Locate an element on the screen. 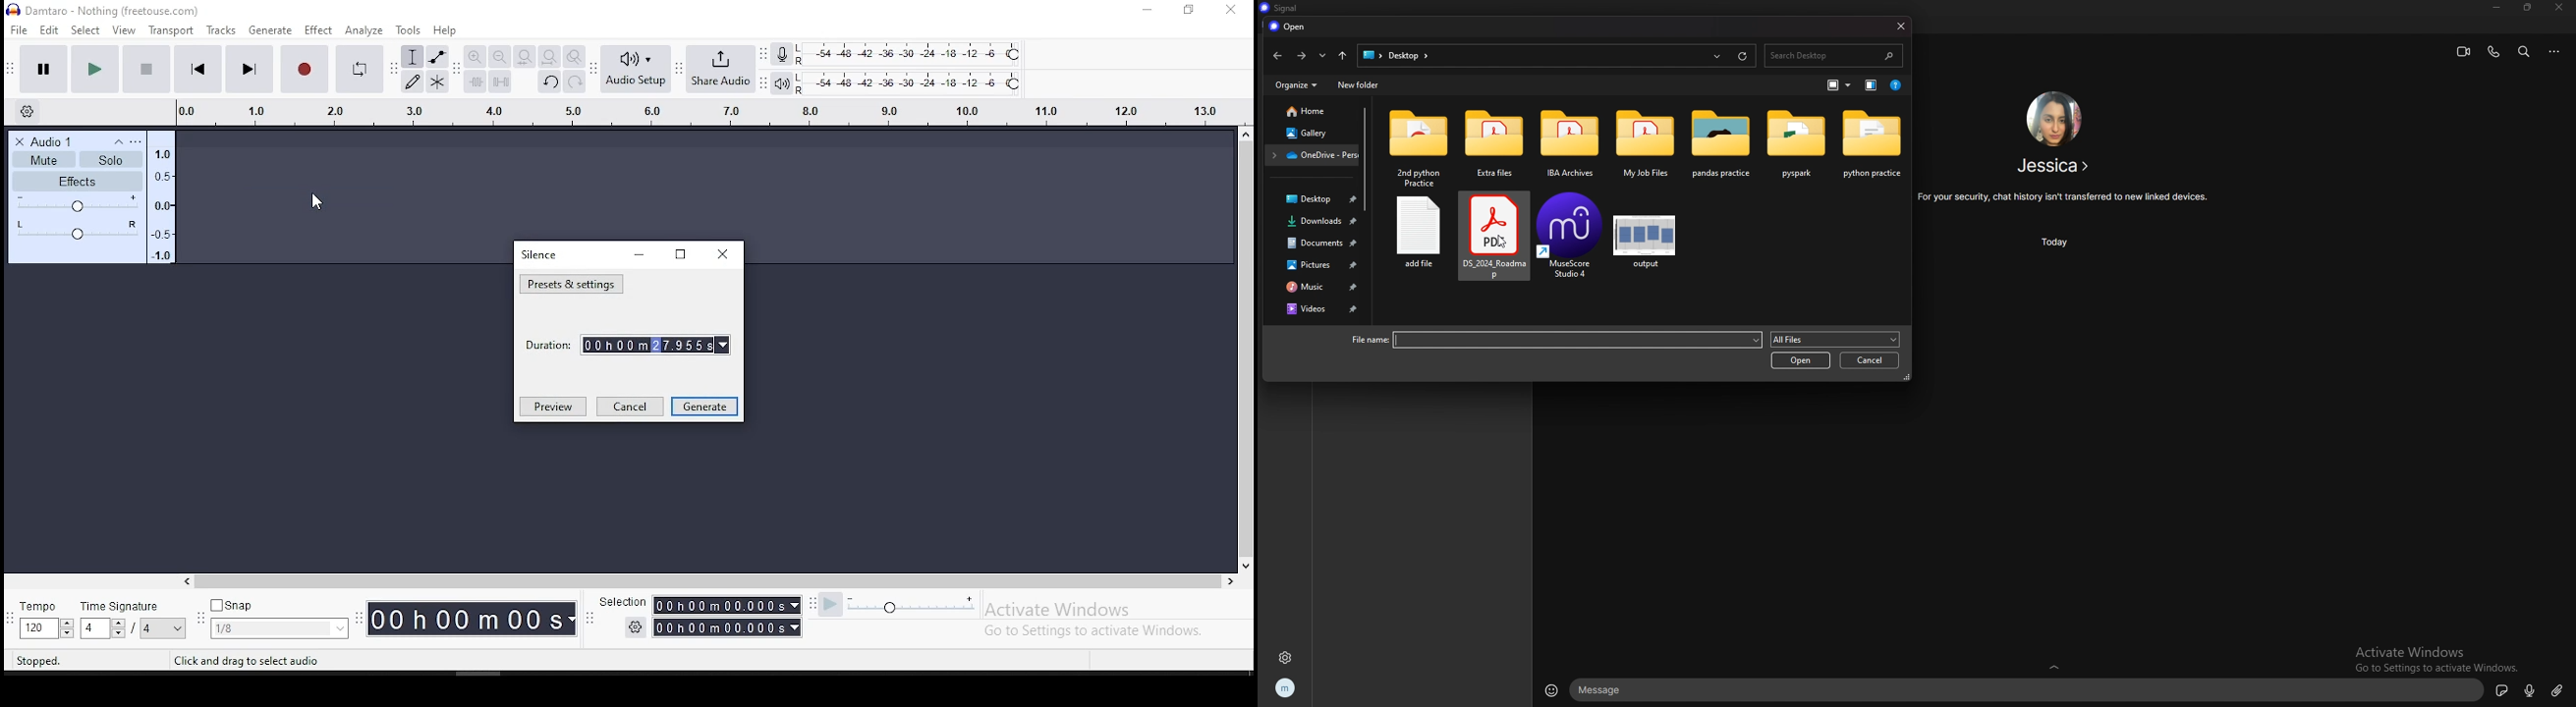 This screenshot has height=728, width=2576. video call is located at coordinates (2464, 51).